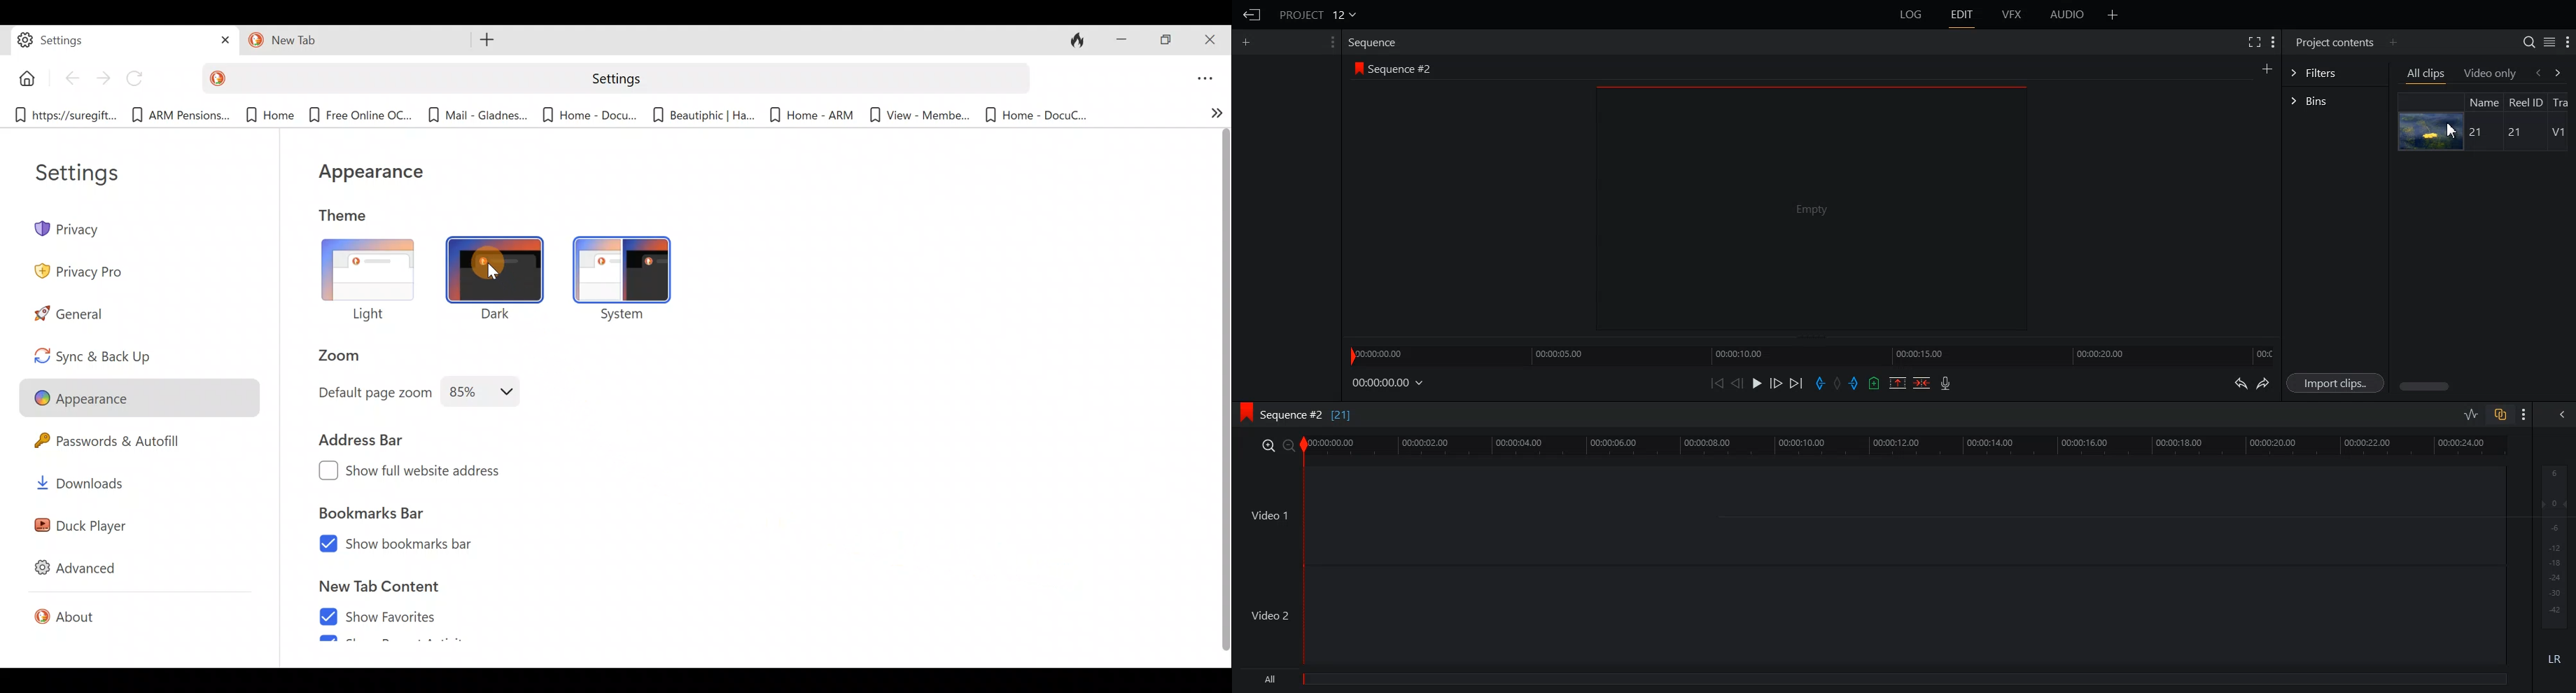 The height and width of the screenshot is (700, 2576). Describe the element at coordinates (363, 438) in the screenshot. I see `Address bar` at that location.